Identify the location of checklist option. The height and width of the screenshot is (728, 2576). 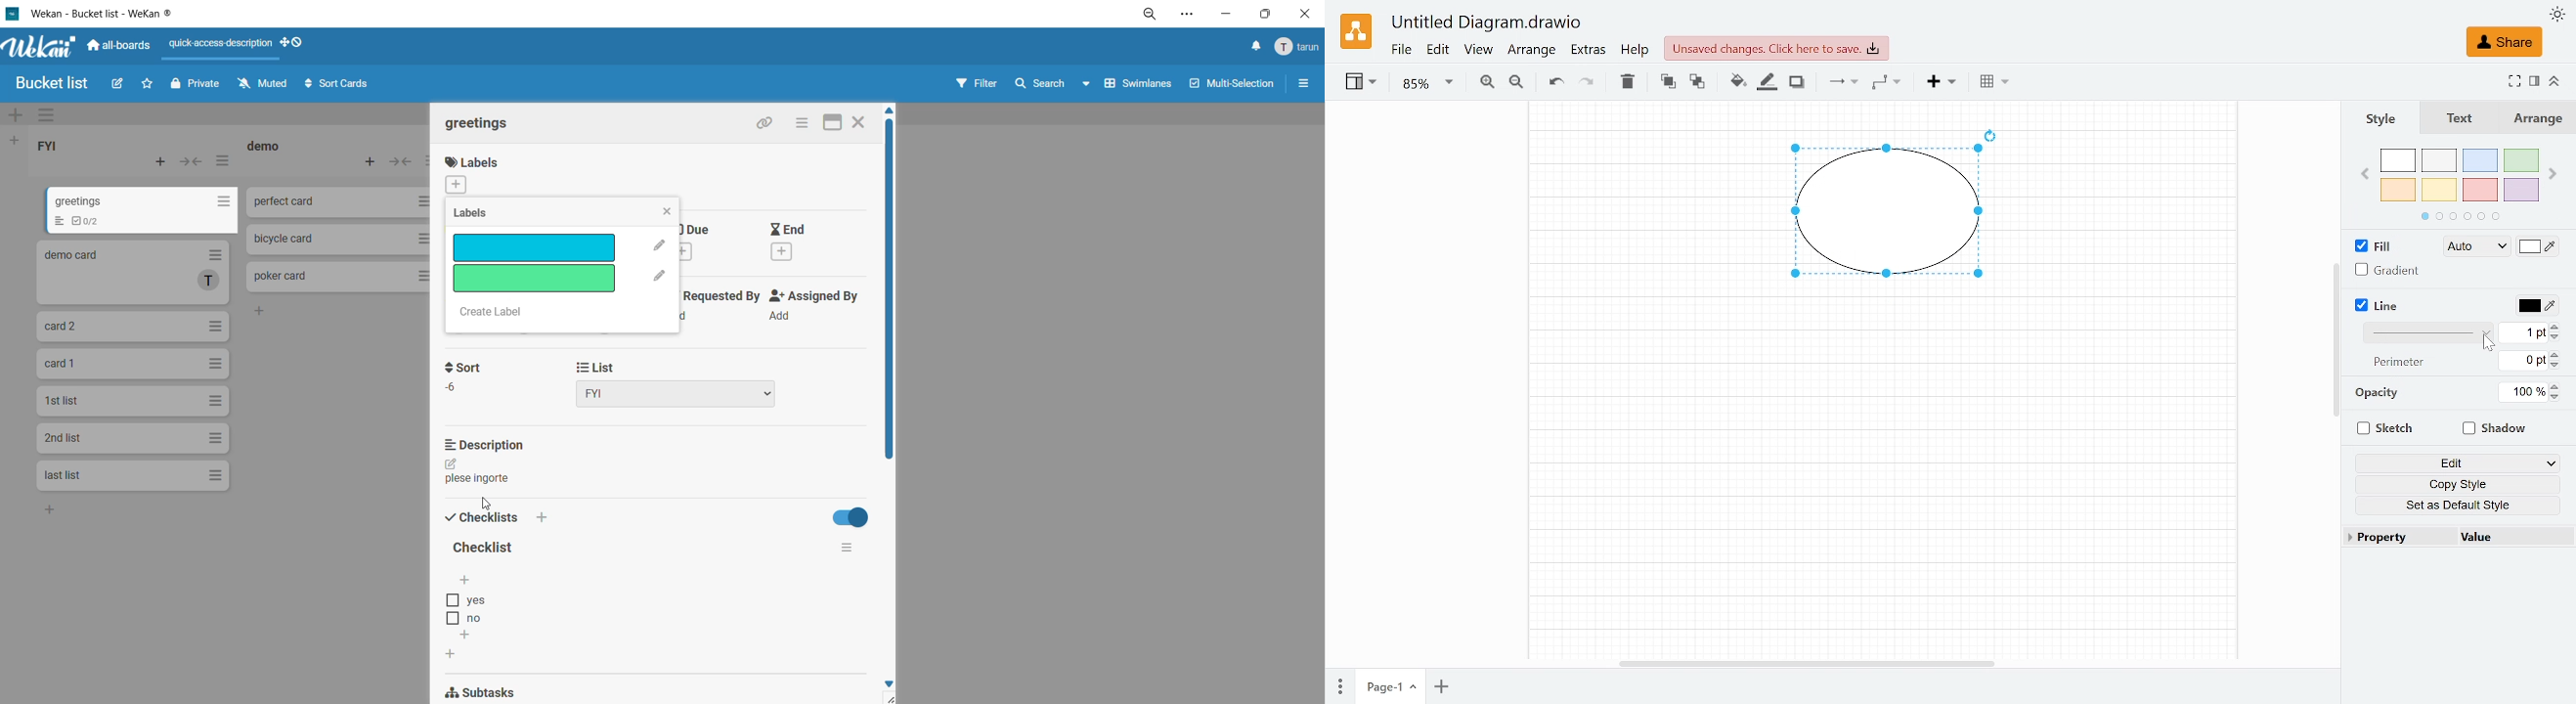
(466, 620).